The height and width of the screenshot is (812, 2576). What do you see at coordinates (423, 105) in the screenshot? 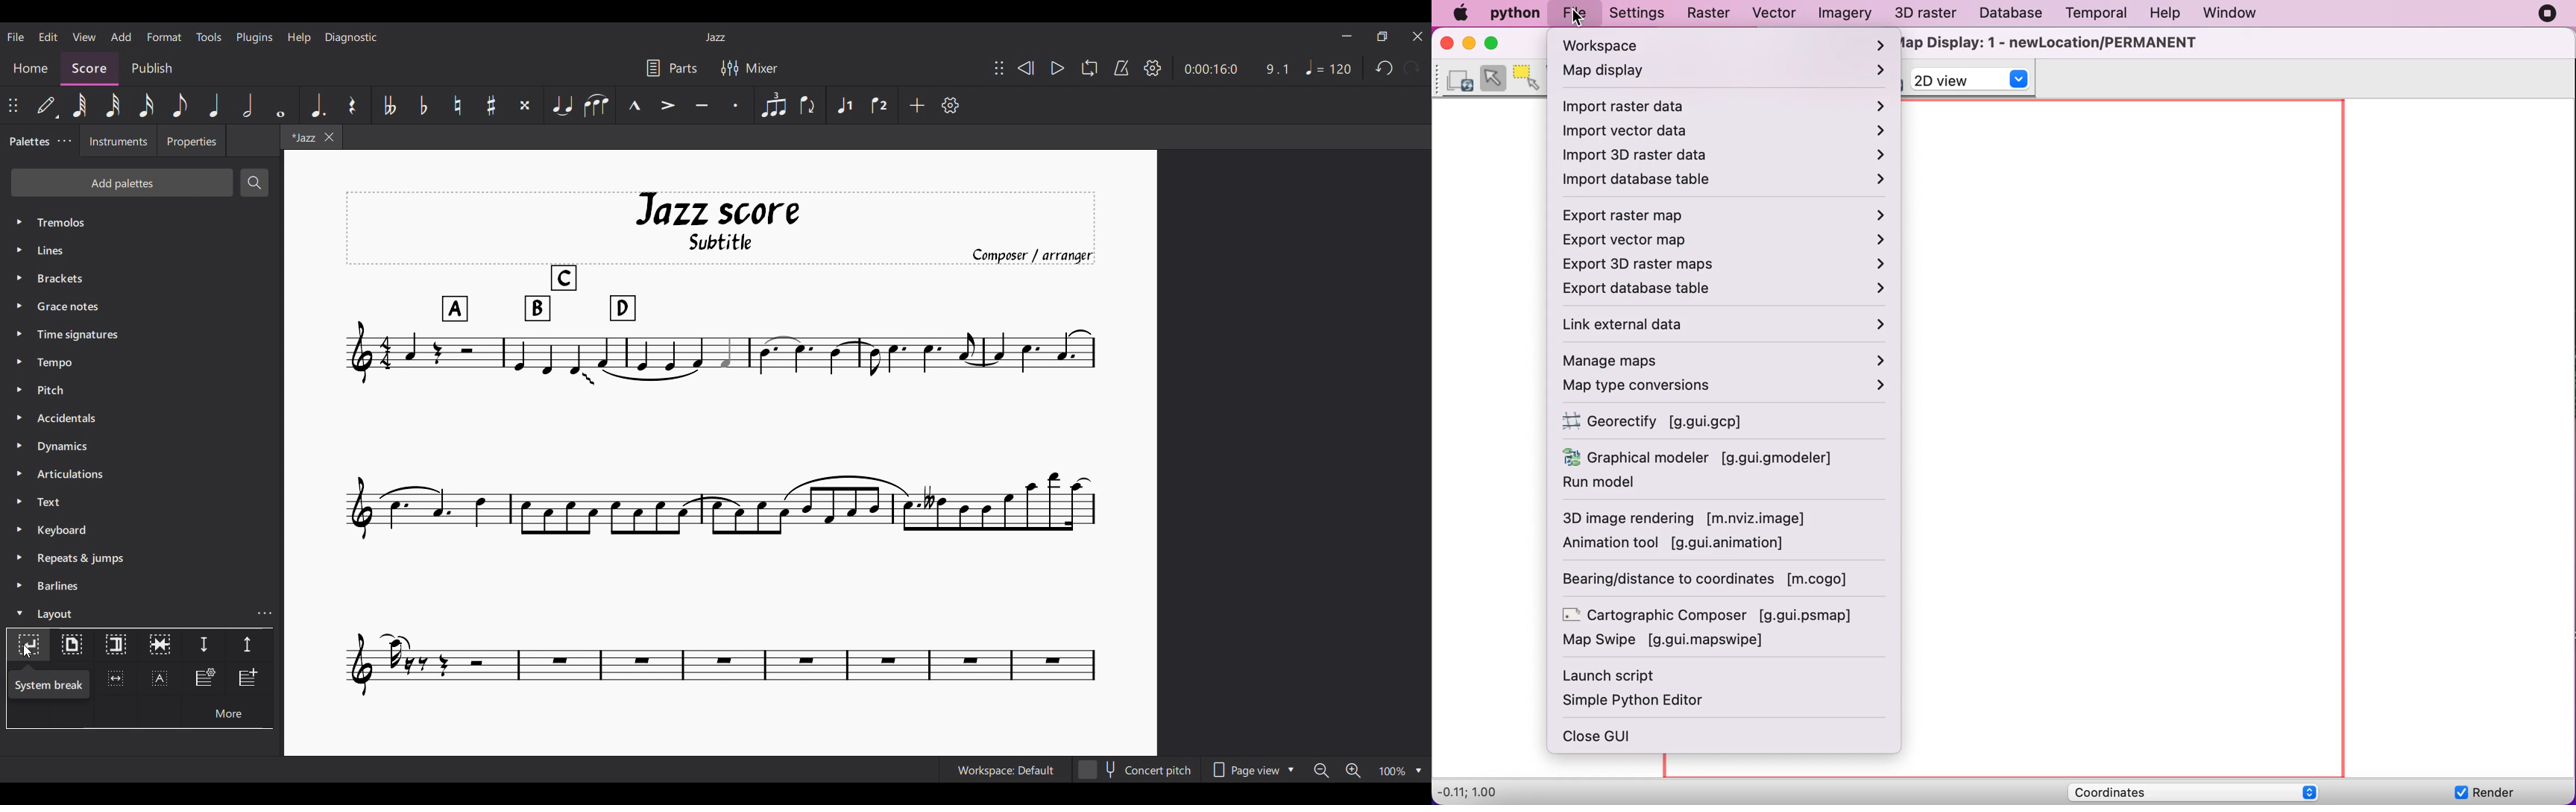
I see `Toggle flat` at bounding box center [423, 105].